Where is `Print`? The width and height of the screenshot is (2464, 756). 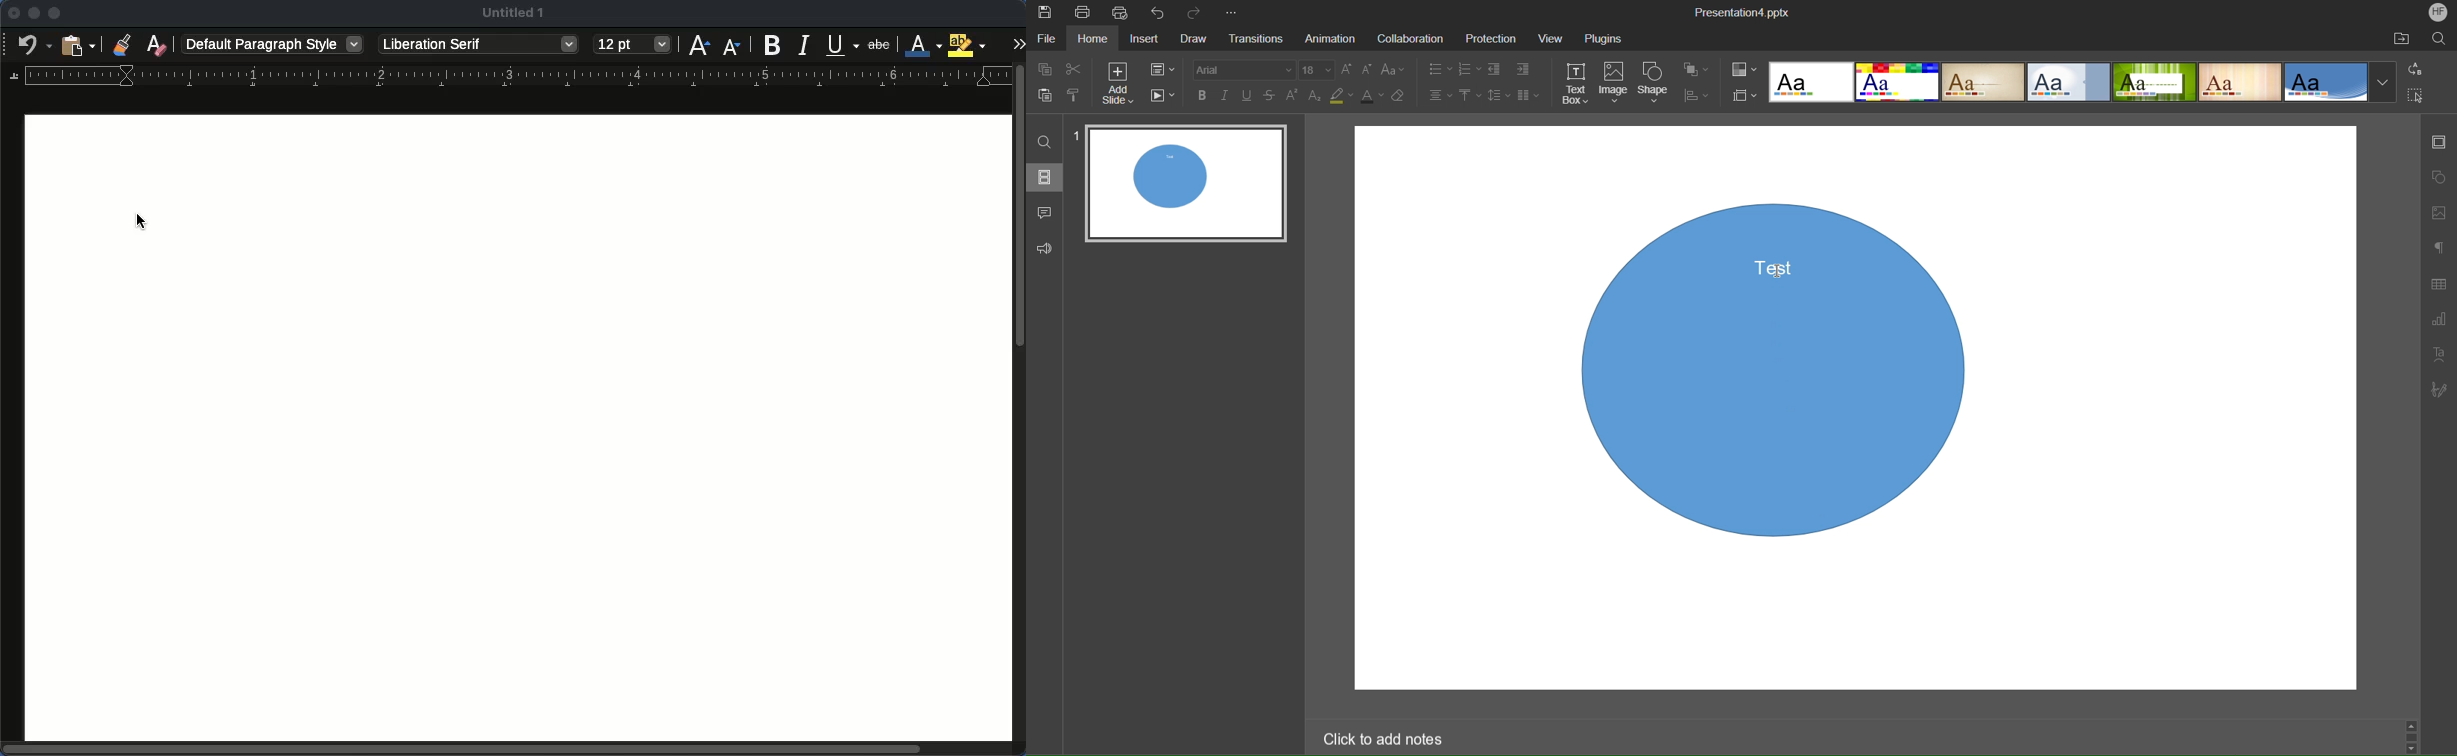 Print is located at coordinates (1087, 14).